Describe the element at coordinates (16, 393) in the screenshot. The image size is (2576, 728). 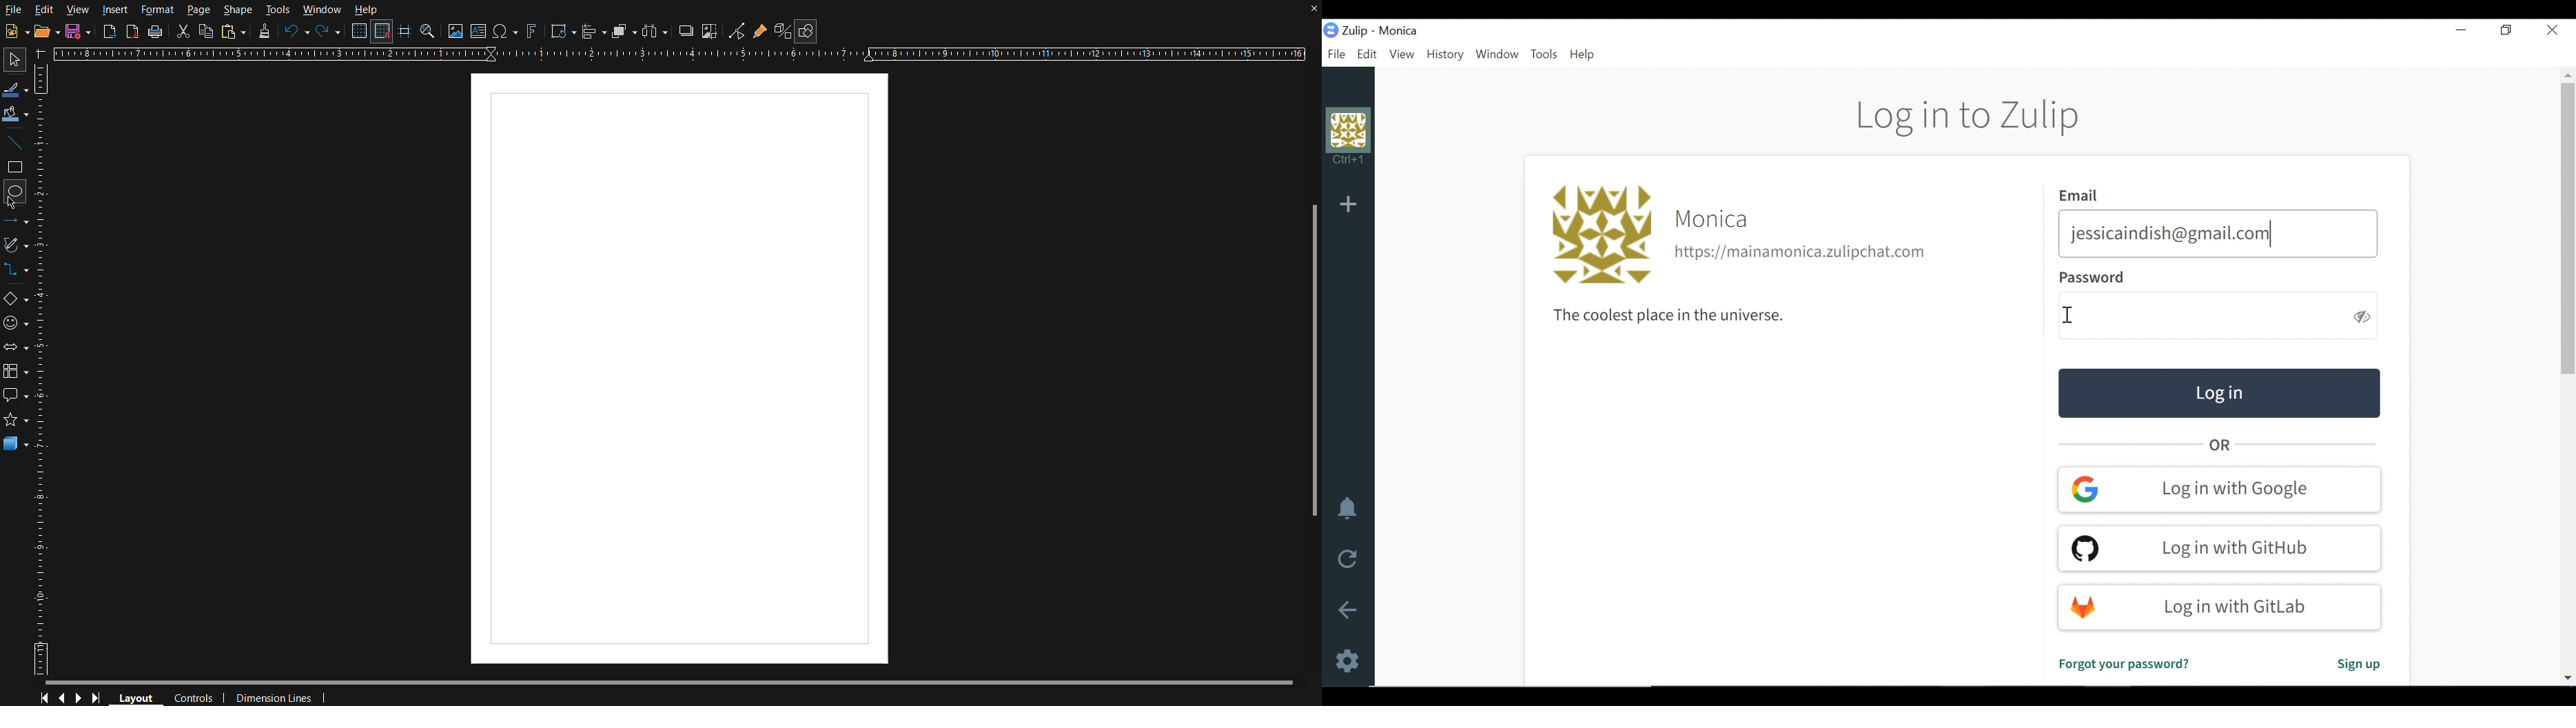
I see `Callout Shapes` at that location.